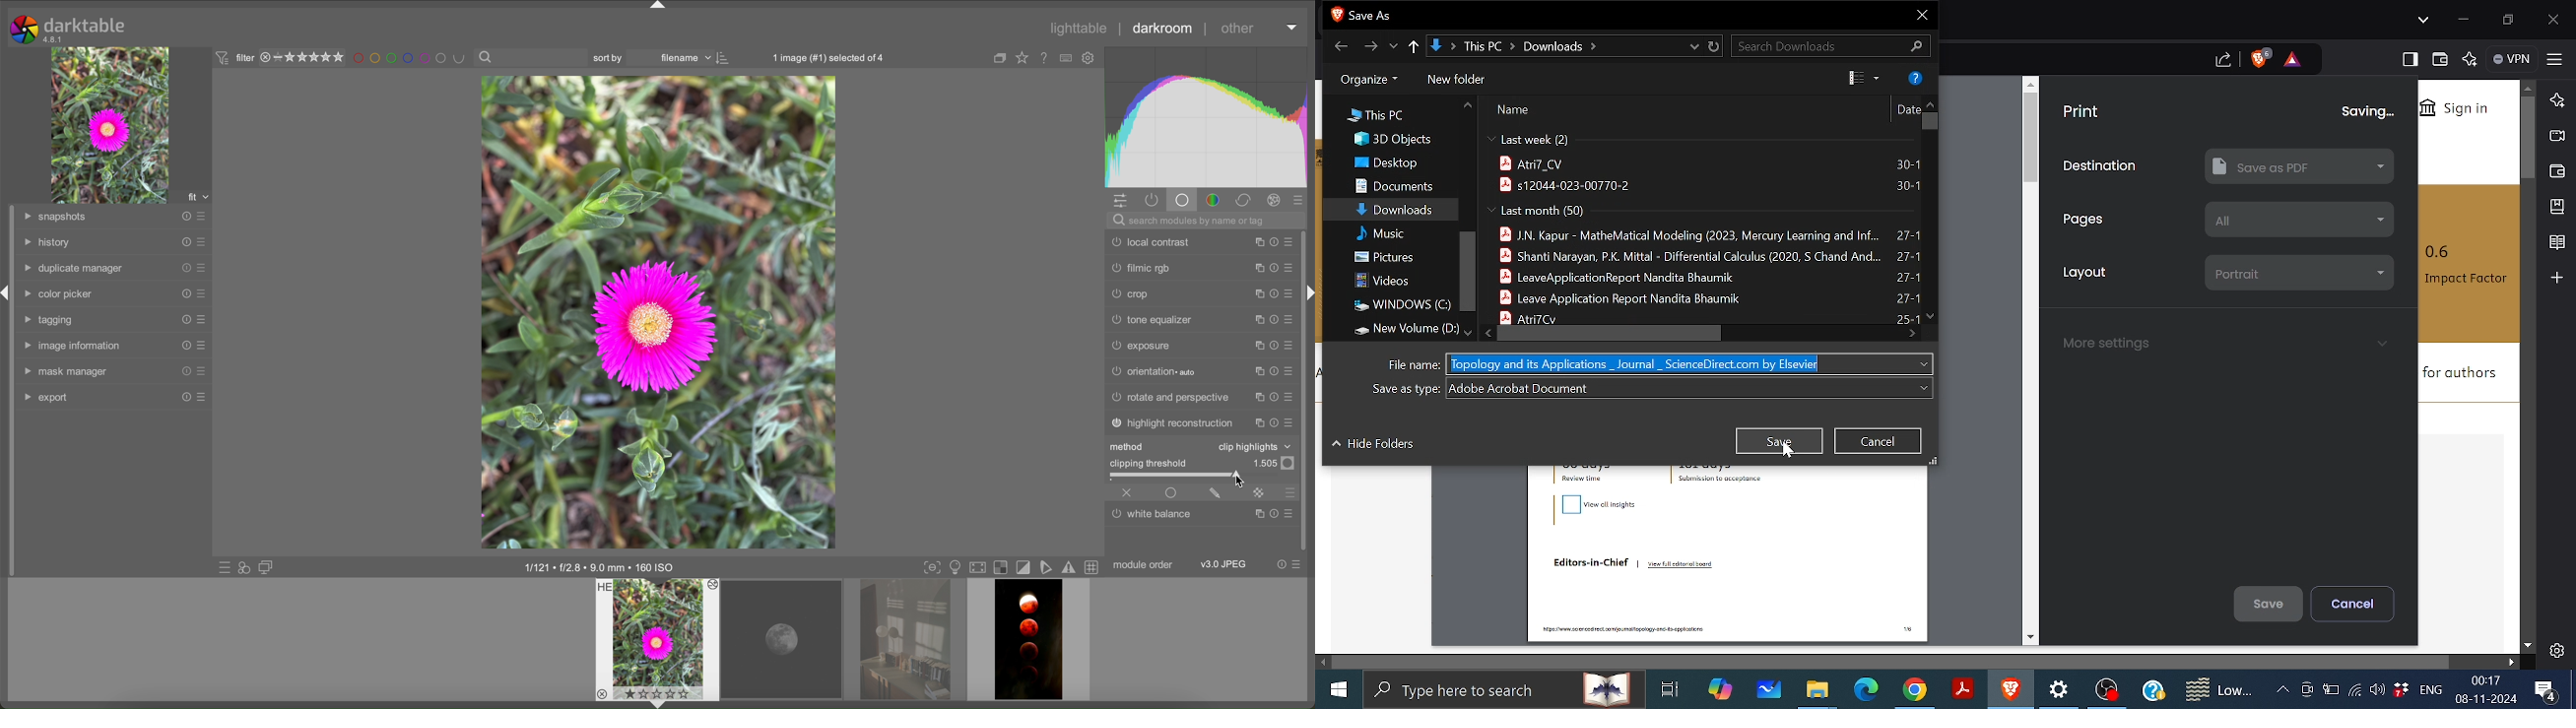 The image size is (2576, 728). I want to click on Minimize, so click(2466, 20).